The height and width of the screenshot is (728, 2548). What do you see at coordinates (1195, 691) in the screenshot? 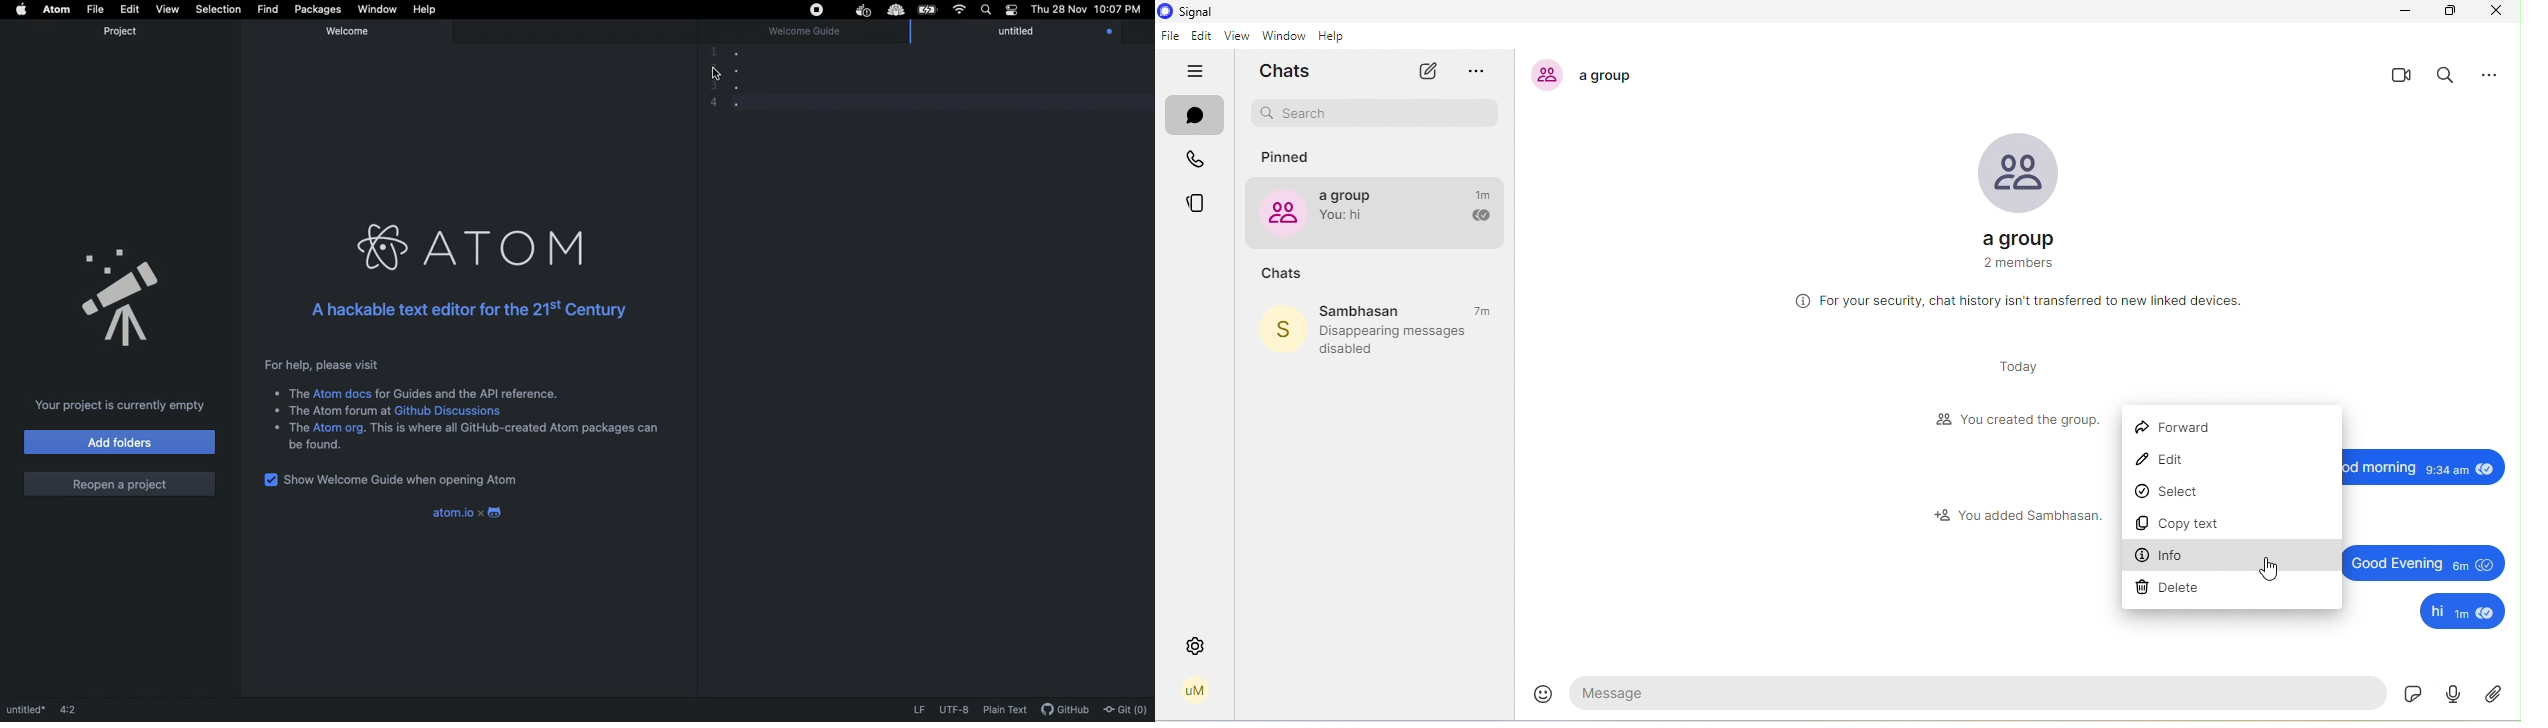
I see `profile` at bounding box center [1195, 691].